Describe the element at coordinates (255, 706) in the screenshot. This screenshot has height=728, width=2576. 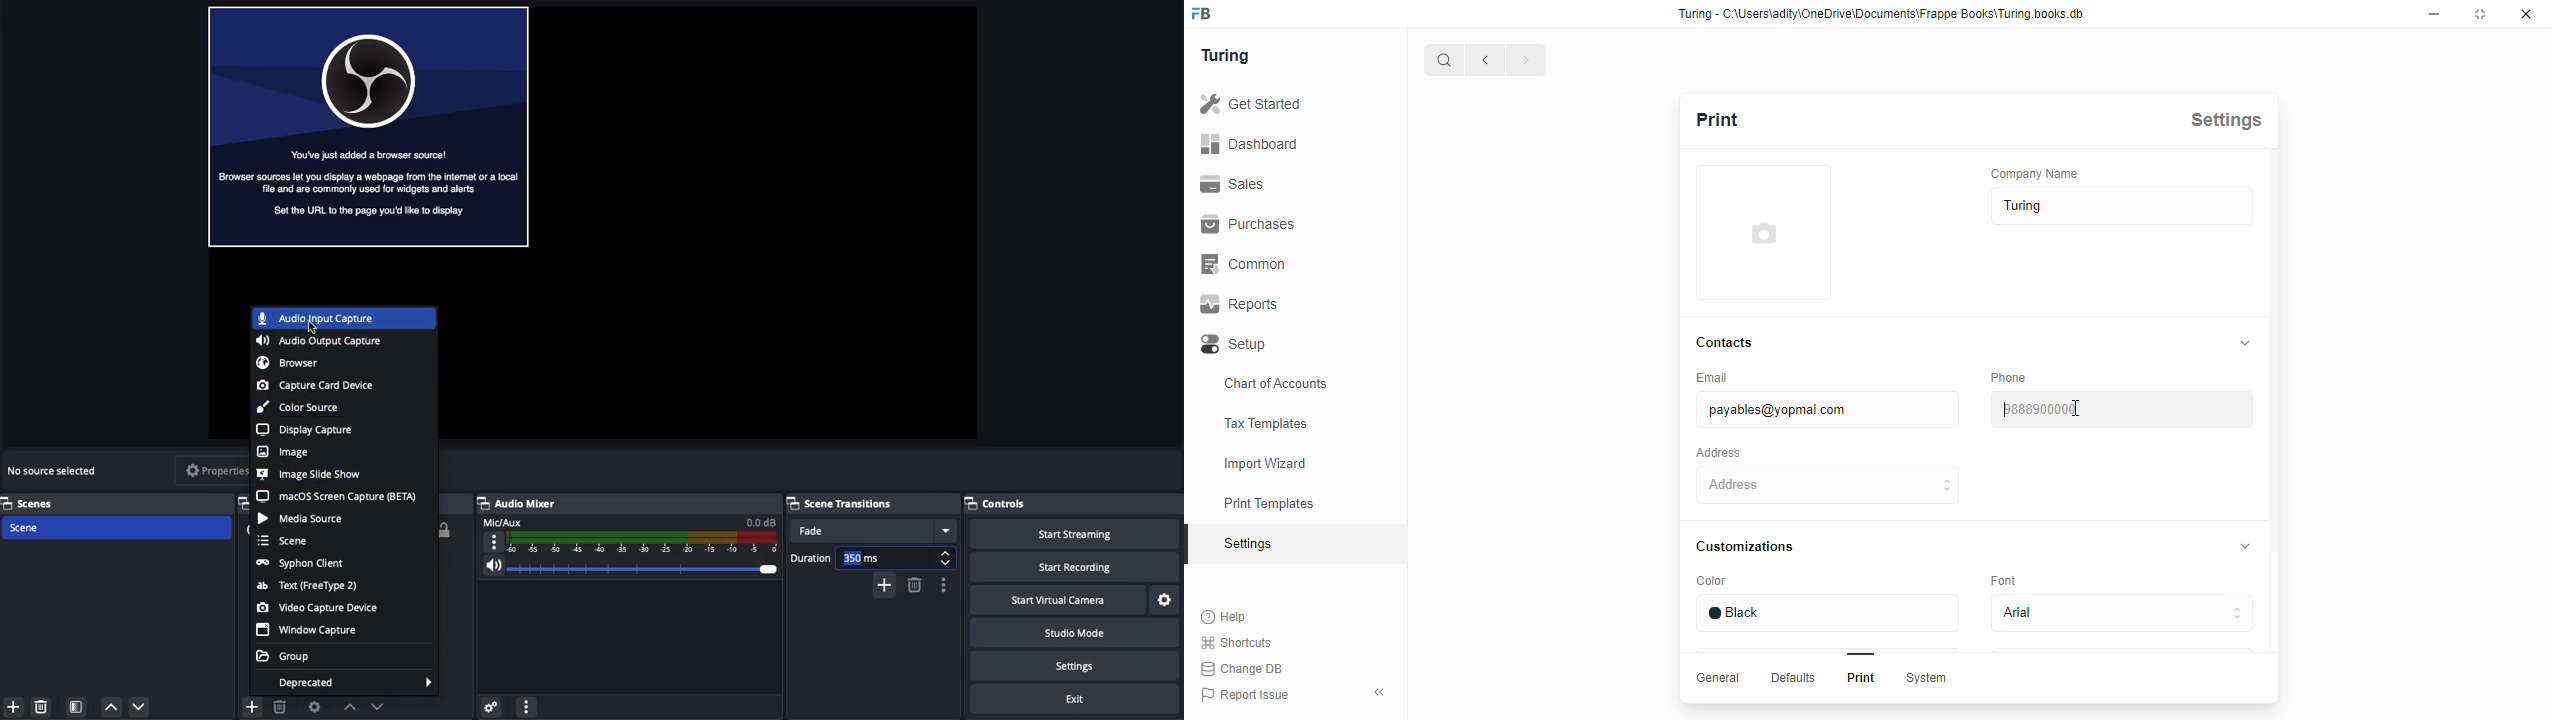
I see `Click add source` at that location.